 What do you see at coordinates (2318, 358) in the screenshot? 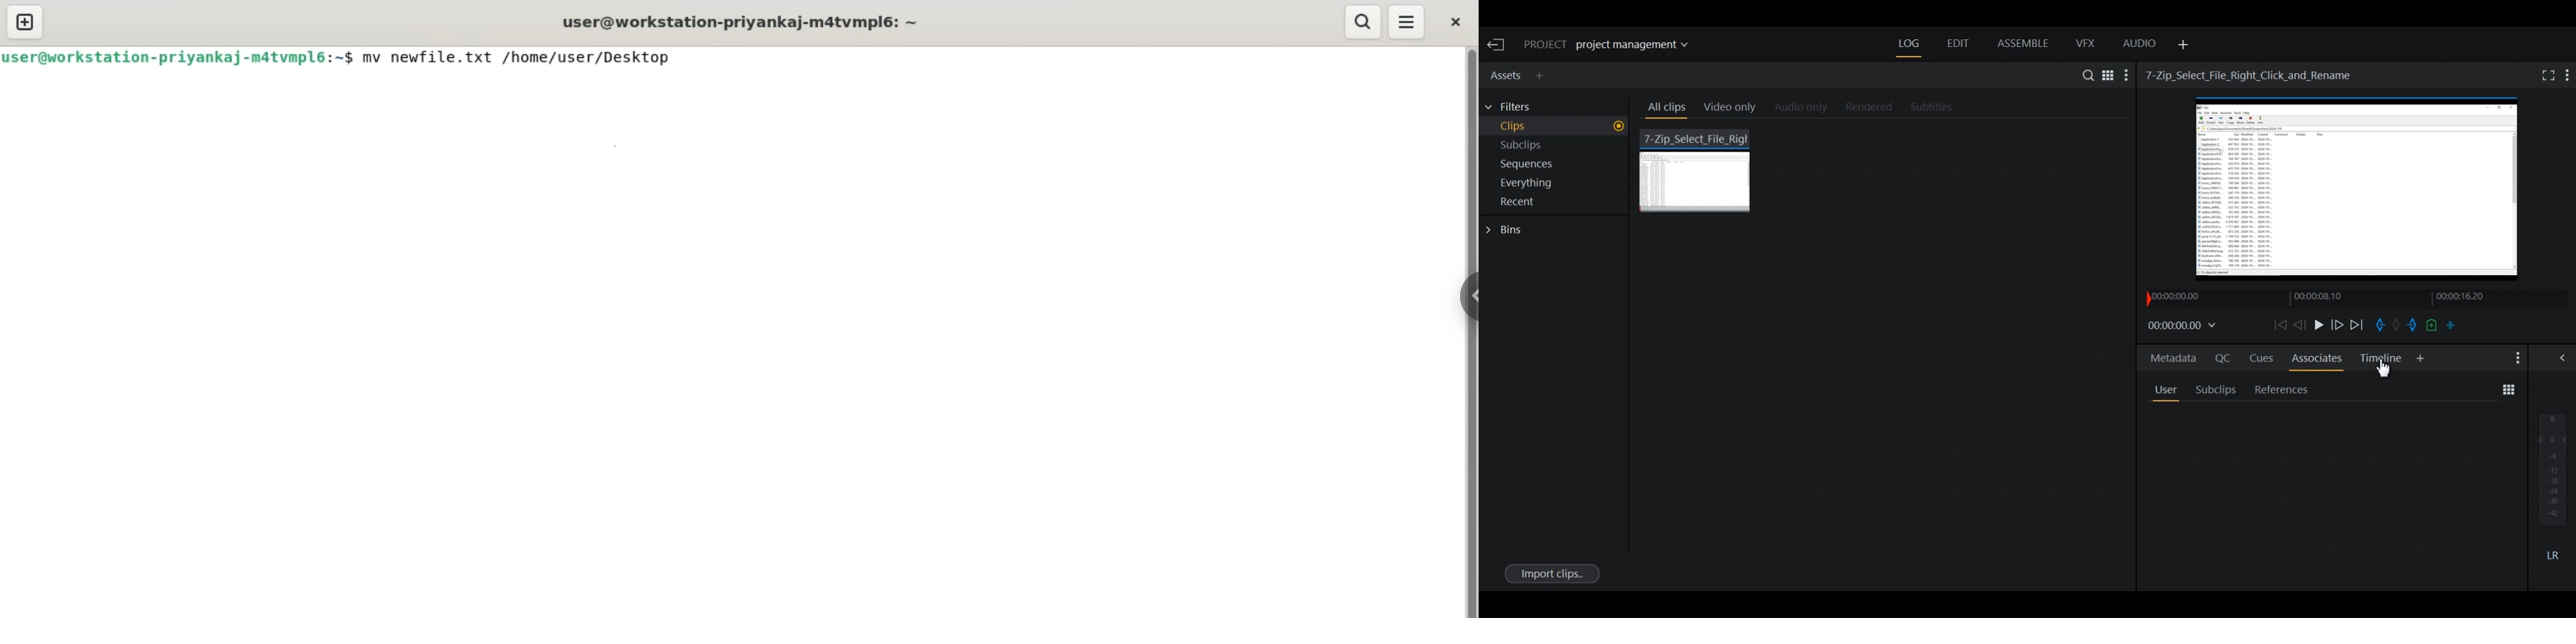
I see `Associates` at bounding box center [2318, 358].